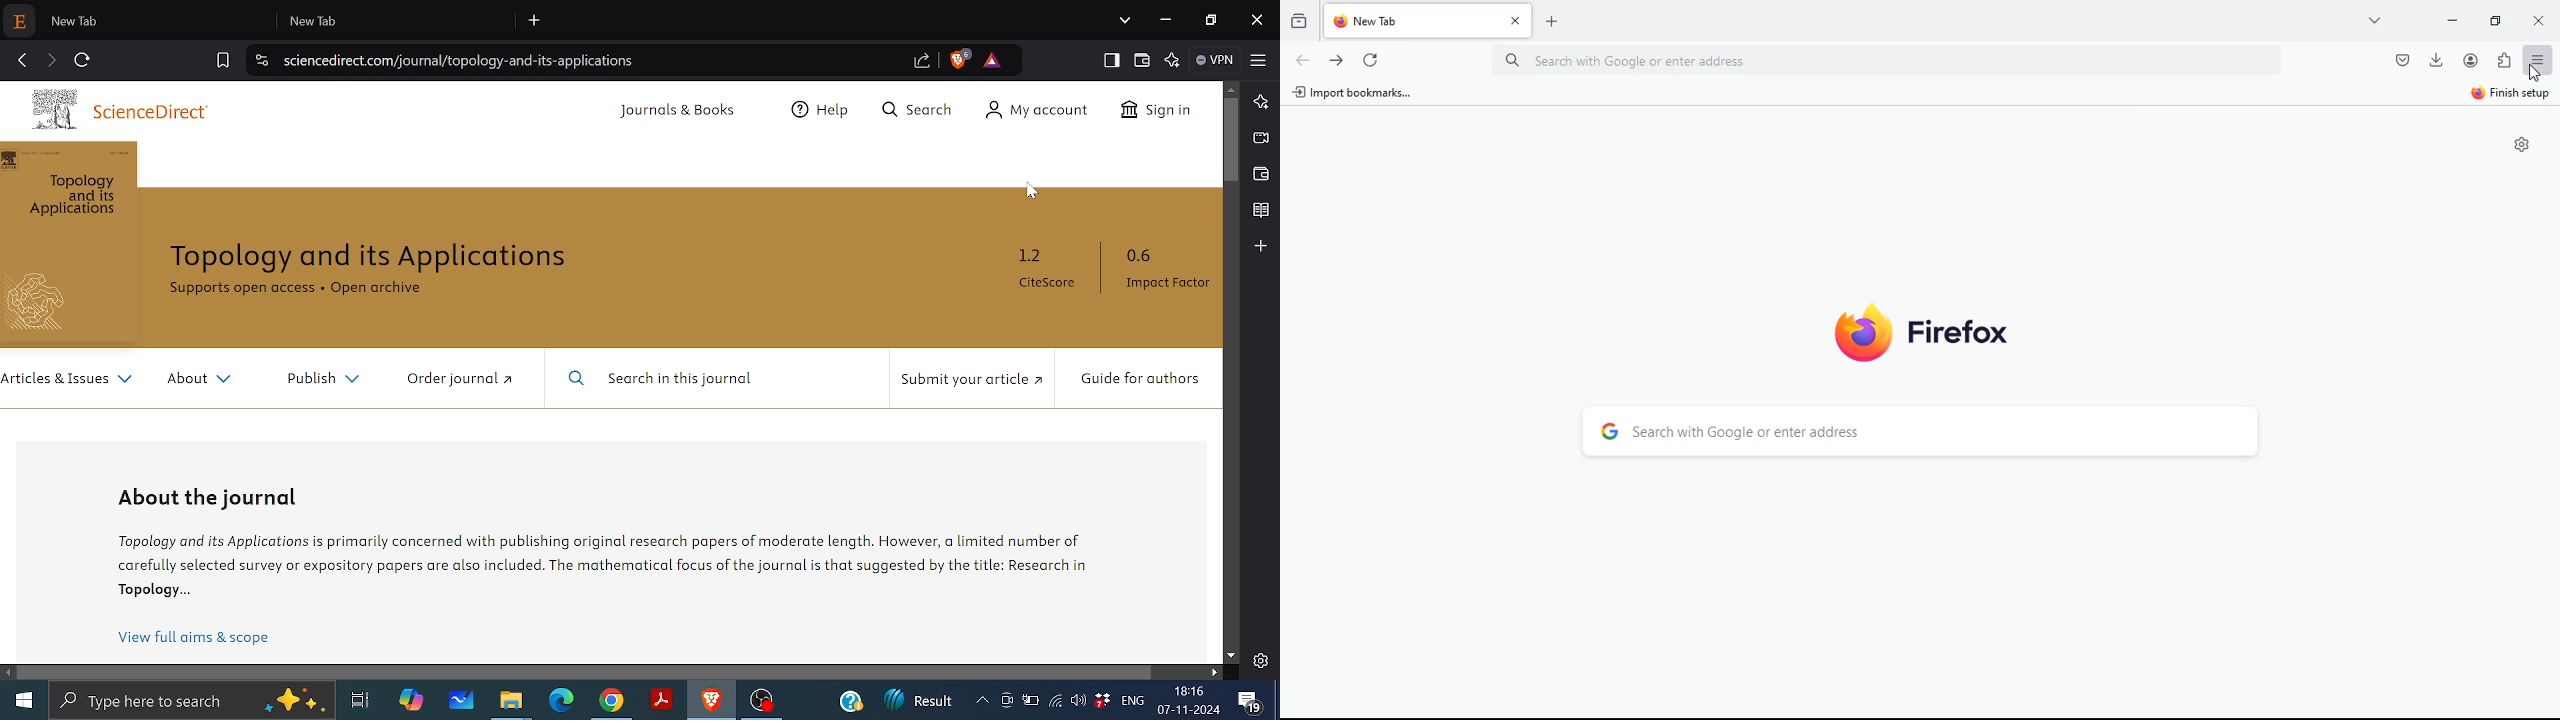  I want to click on historic, so click(1302, 20).